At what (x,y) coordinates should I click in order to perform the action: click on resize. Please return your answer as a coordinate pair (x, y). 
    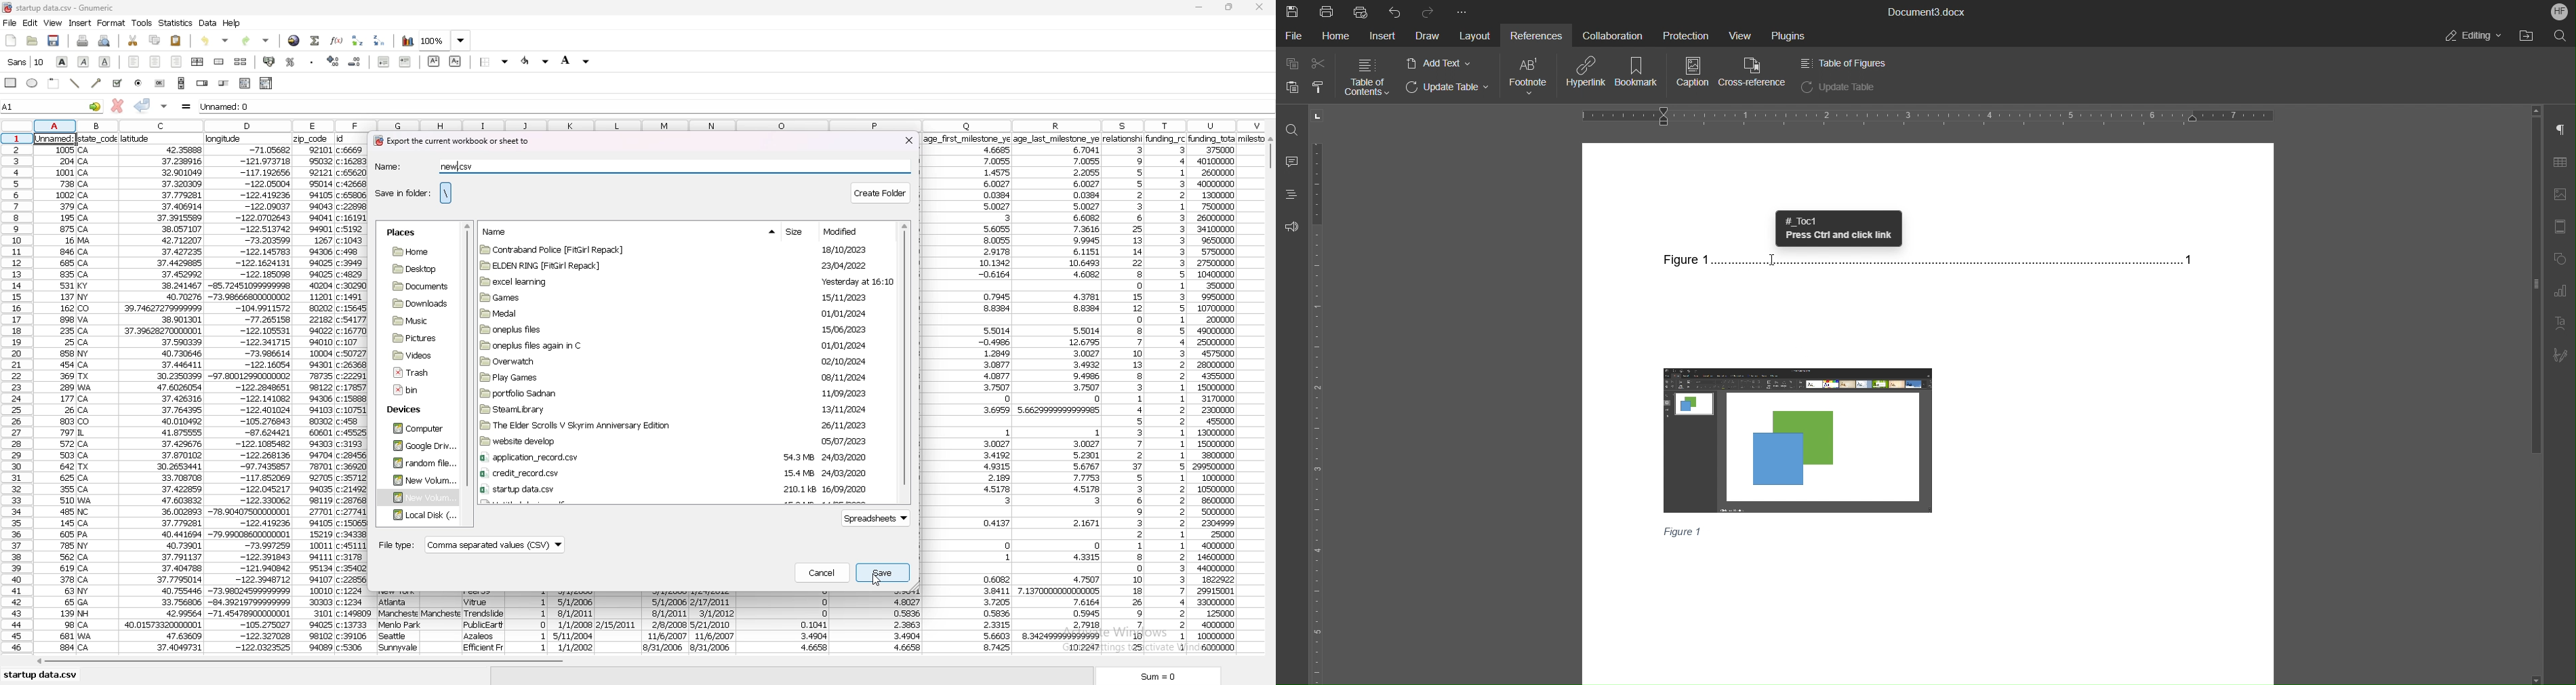
    Looking at the image, I should click on (1230, 7).